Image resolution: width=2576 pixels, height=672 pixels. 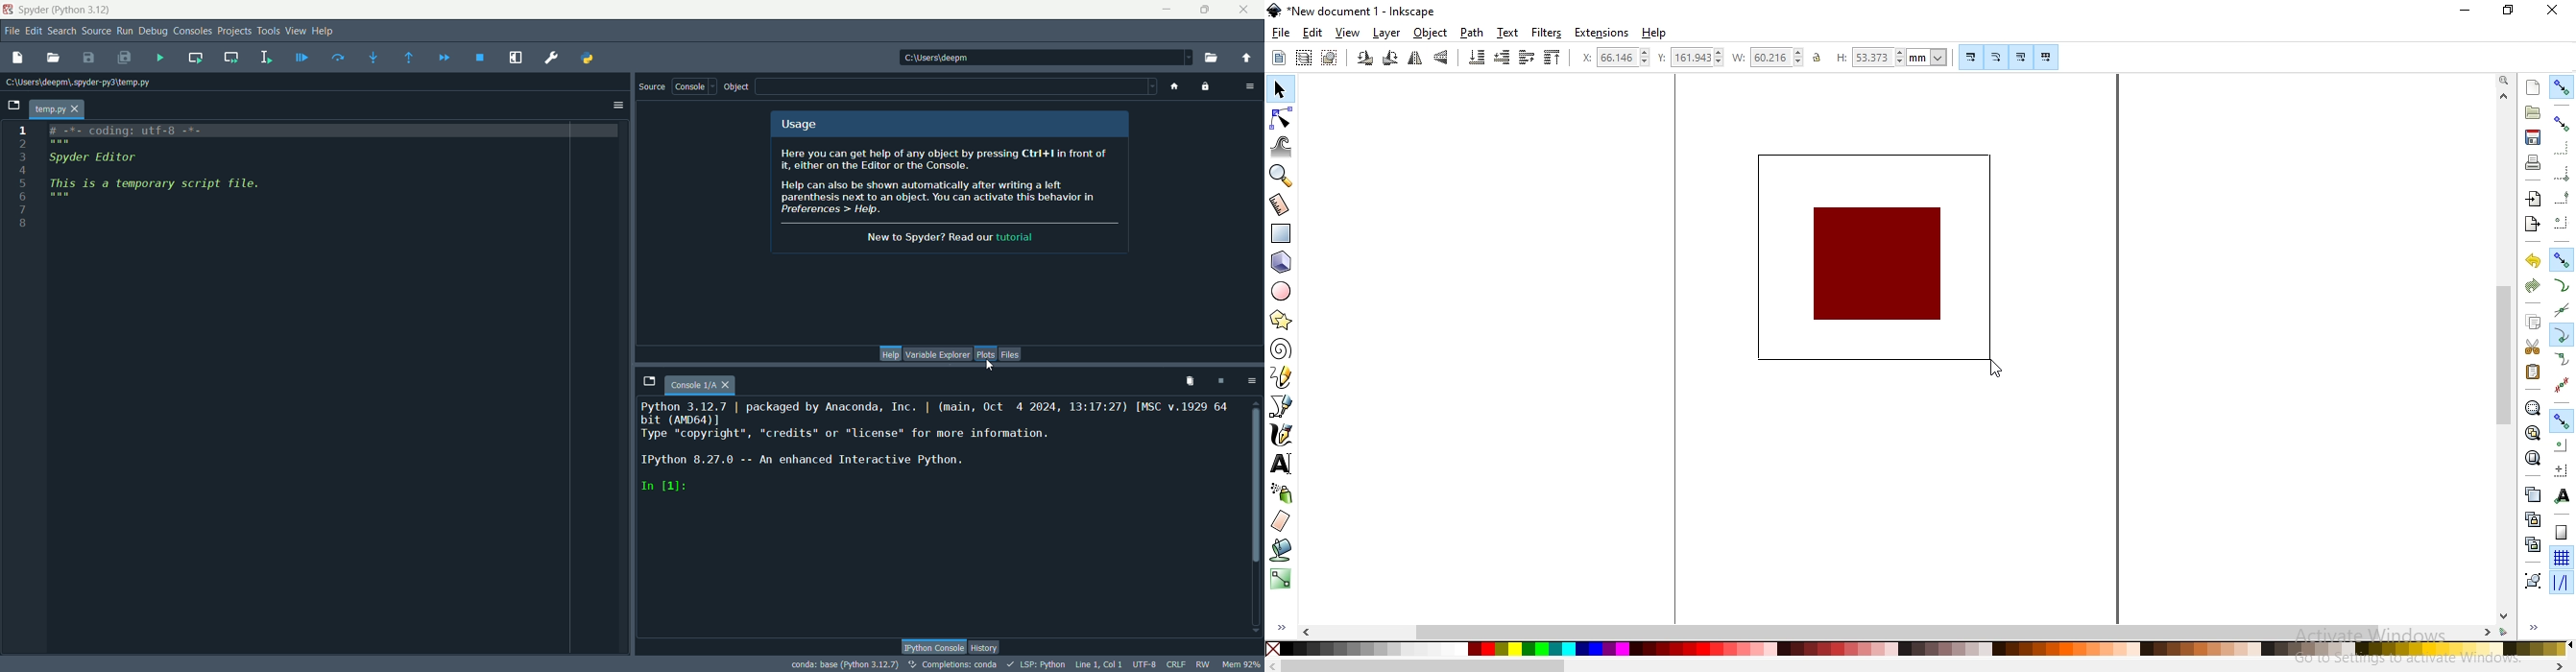 What do you see at coordinates (1253, 88) in the screenshot?
I see `options` at bounding box center [1253, 88].